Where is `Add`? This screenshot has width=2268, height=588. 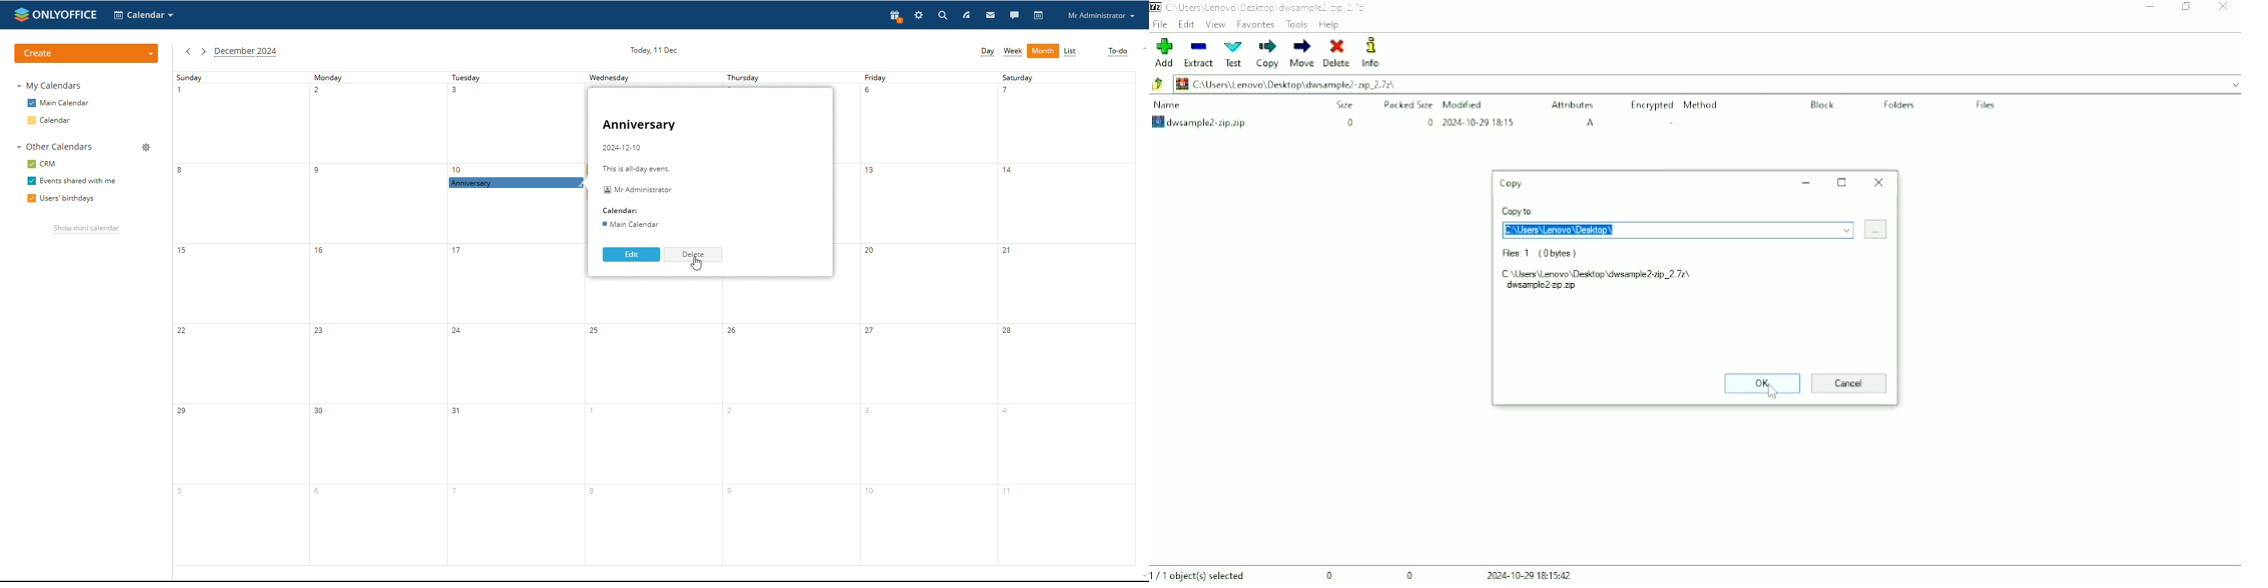 Add is located at coordinates (1163, 52).